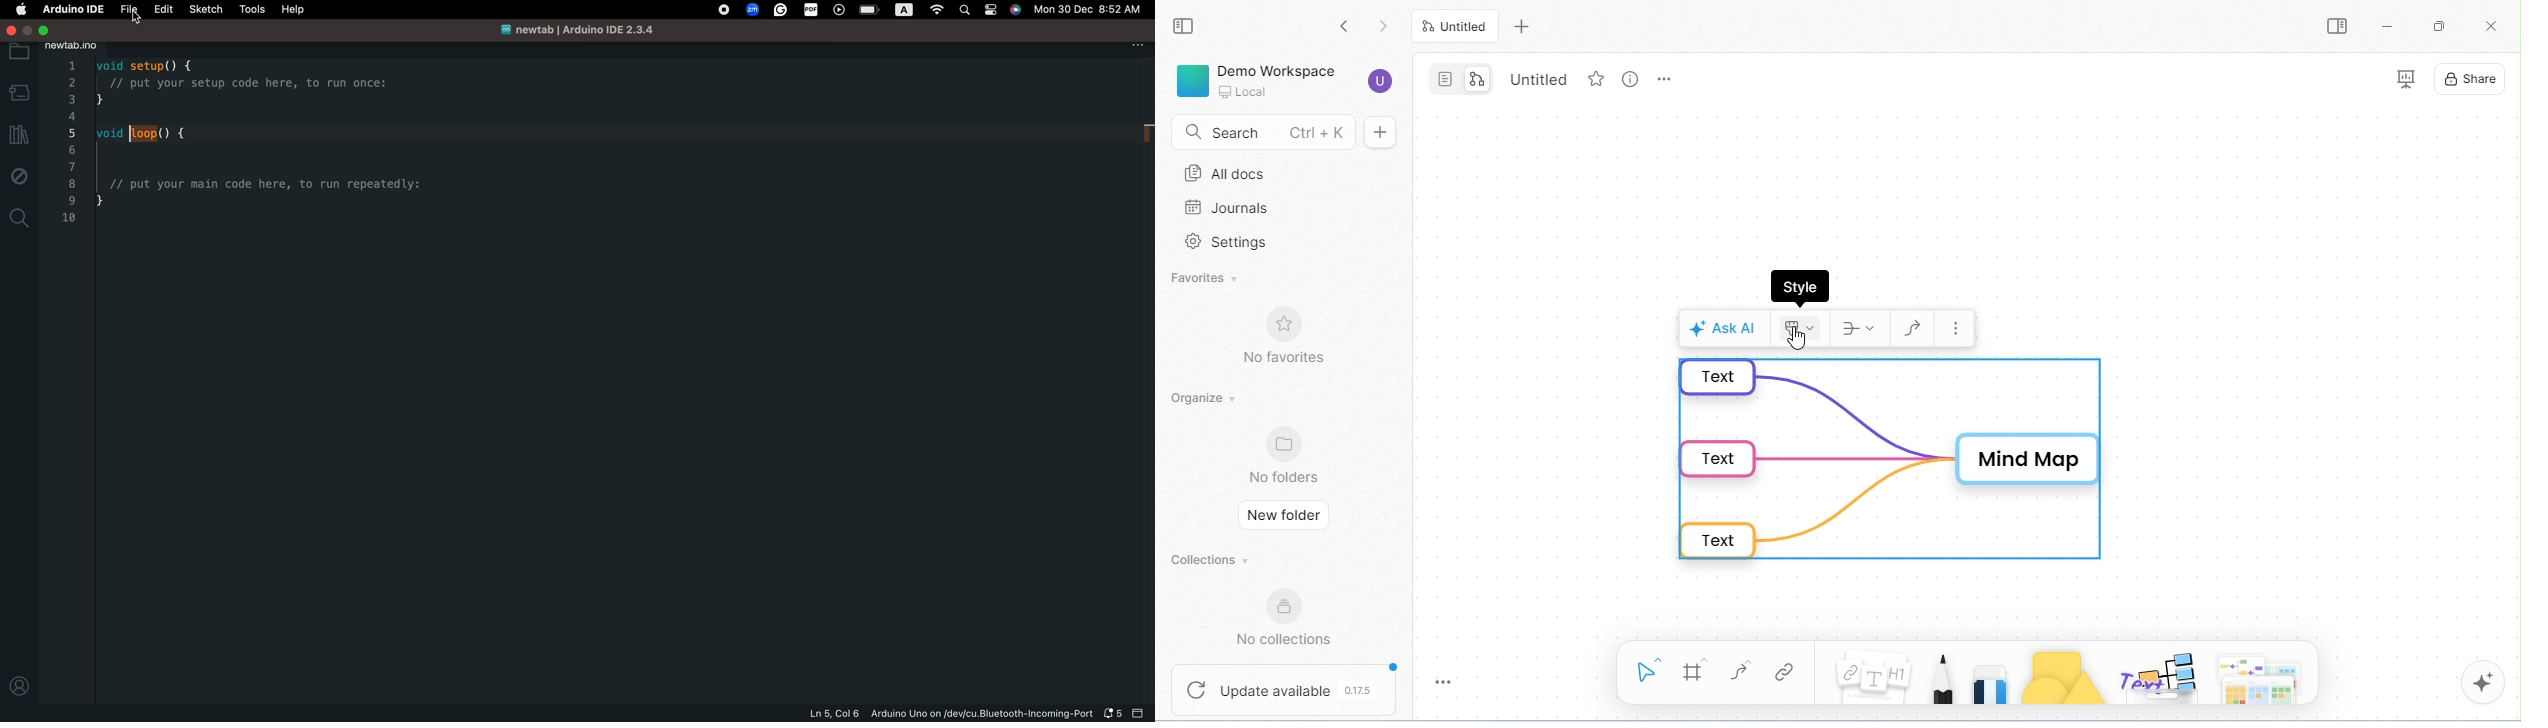 The width and height of the screenshot is (2548, 728). What do you see at coordinates (2263, 677) in the screenshot?
I see `Arrows, Cheeky piggles, paper and more` at bounding box center [2263, 677].